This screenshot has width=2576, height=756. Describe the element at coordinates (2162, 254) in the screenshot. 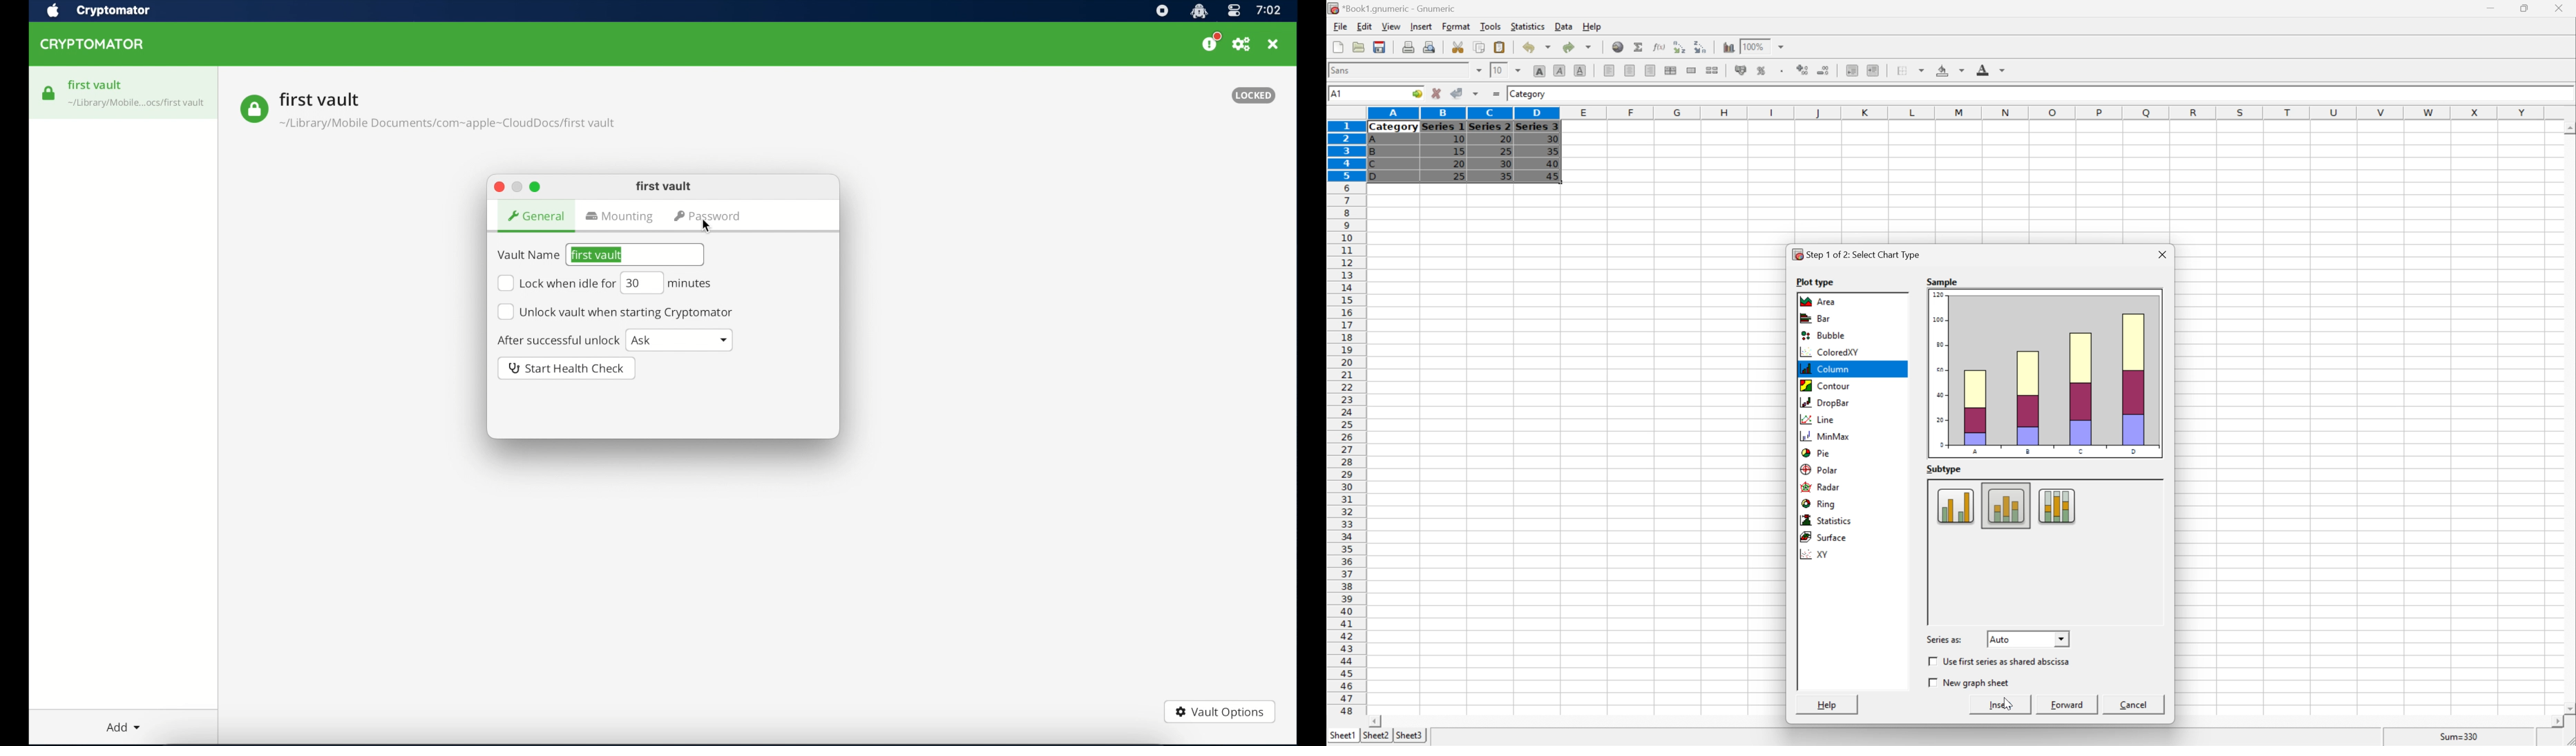

I see `Close` at that location.